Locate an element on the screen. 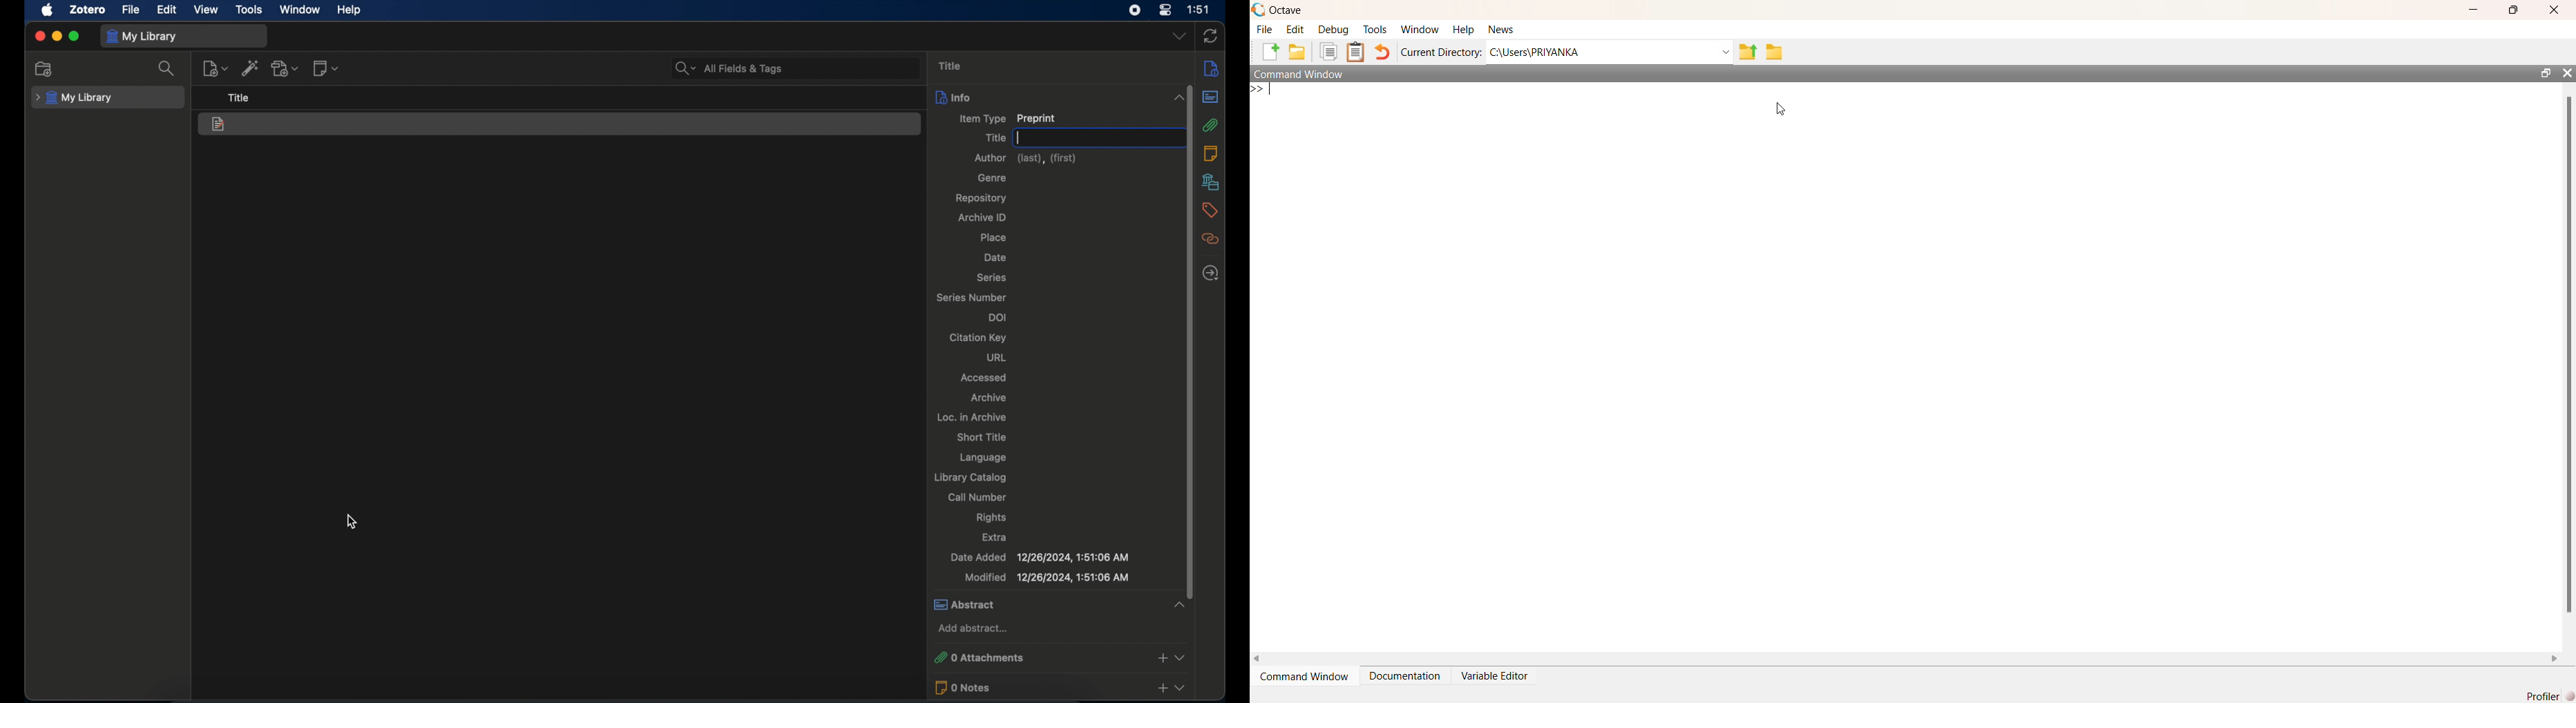 This screenshot has width=2576, height=728. related is located at coordinates (1211, 239).